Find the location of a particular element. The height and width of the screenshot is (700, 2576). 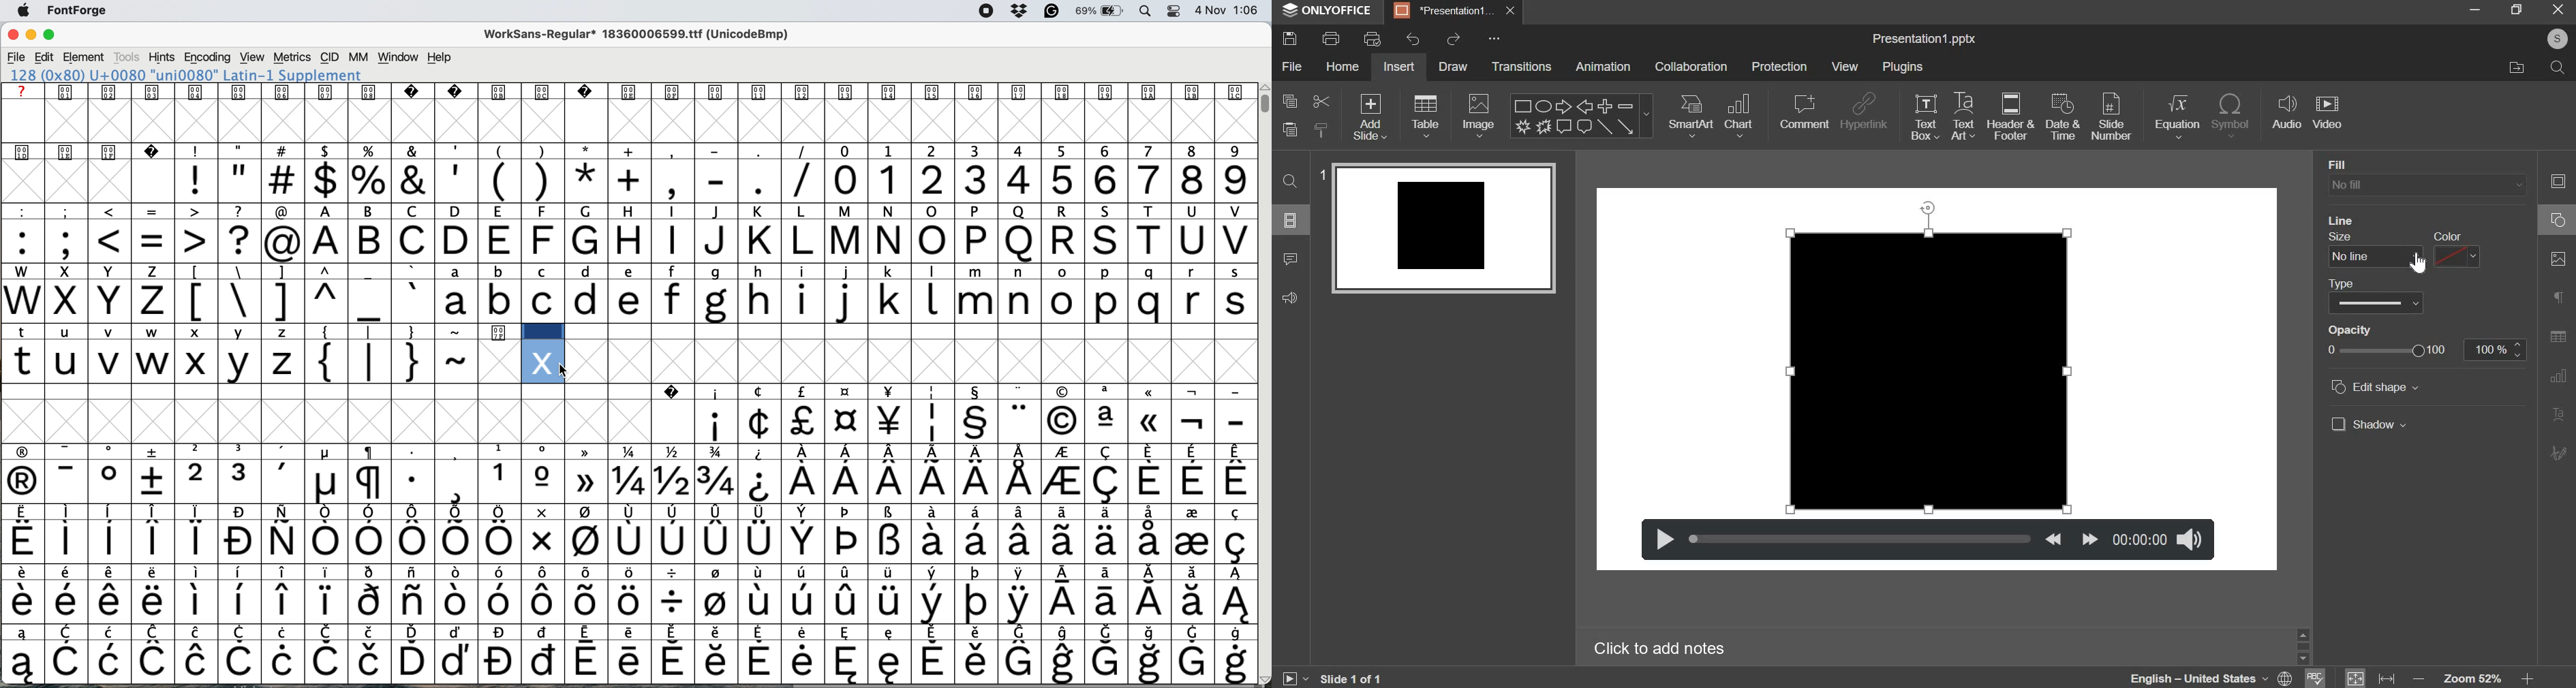

00:00:00 is located at coordinates (2138, 538).